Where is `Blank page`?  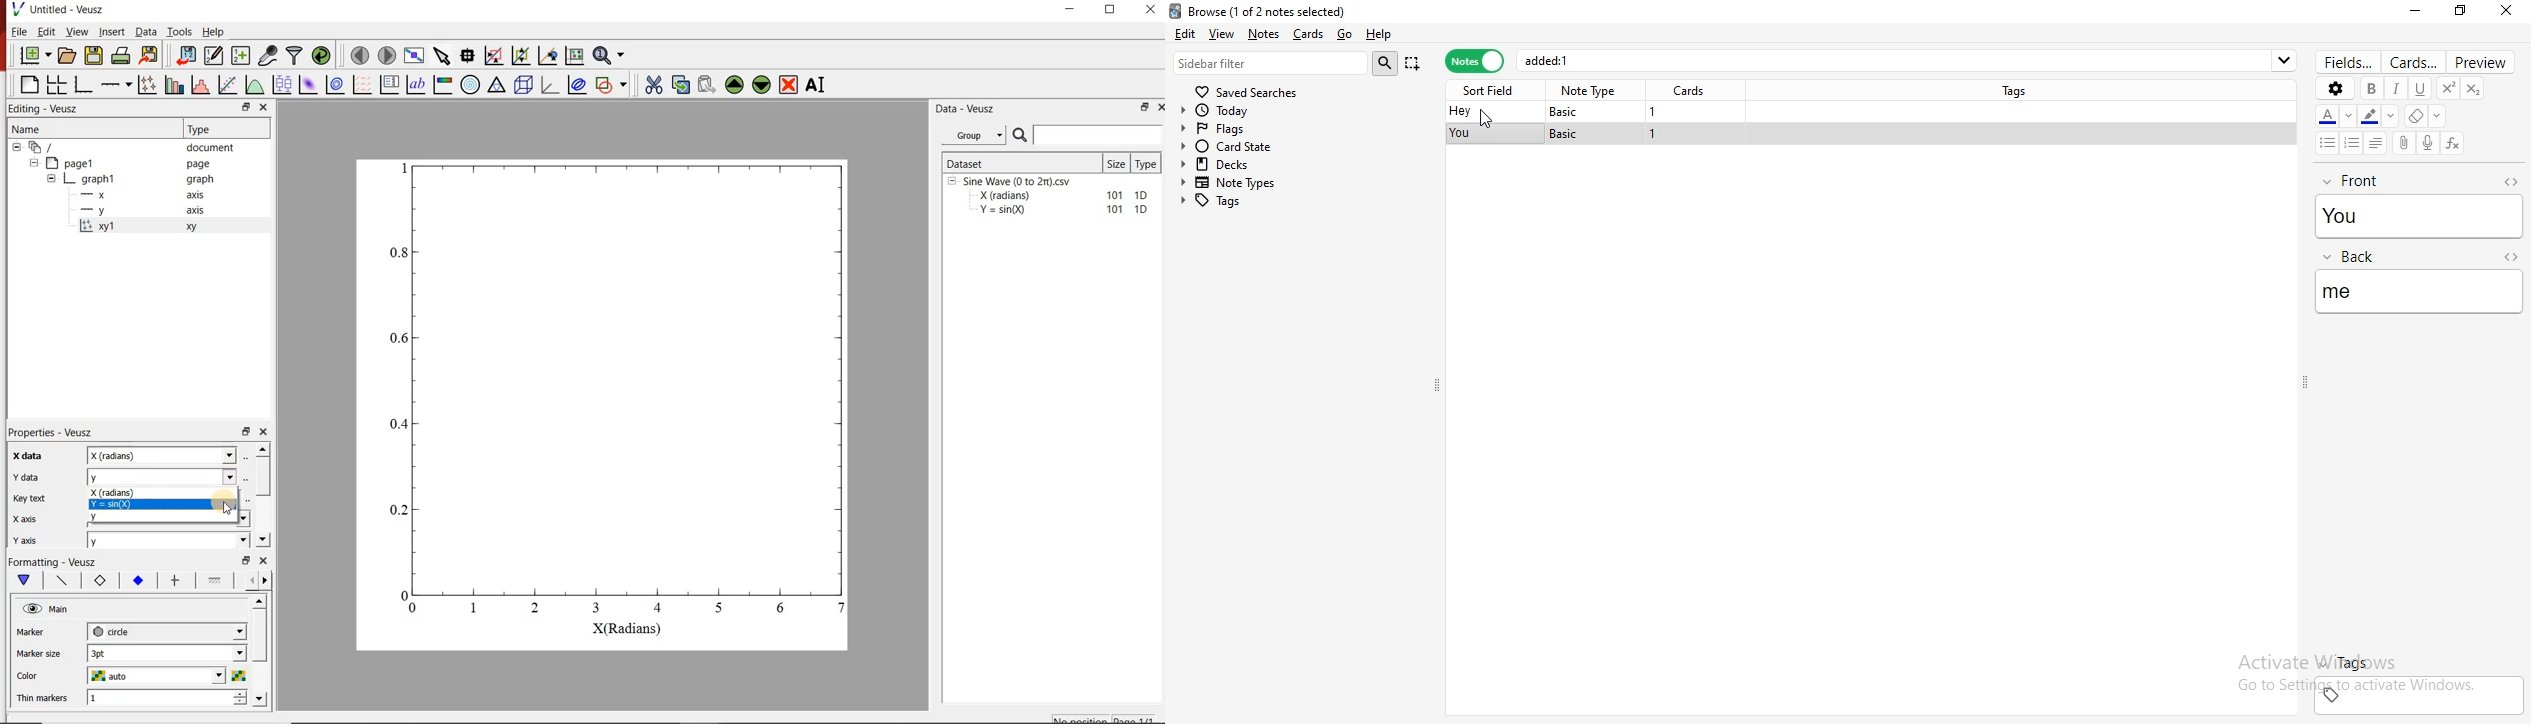 Blank page is located at coordinates (29, 85).